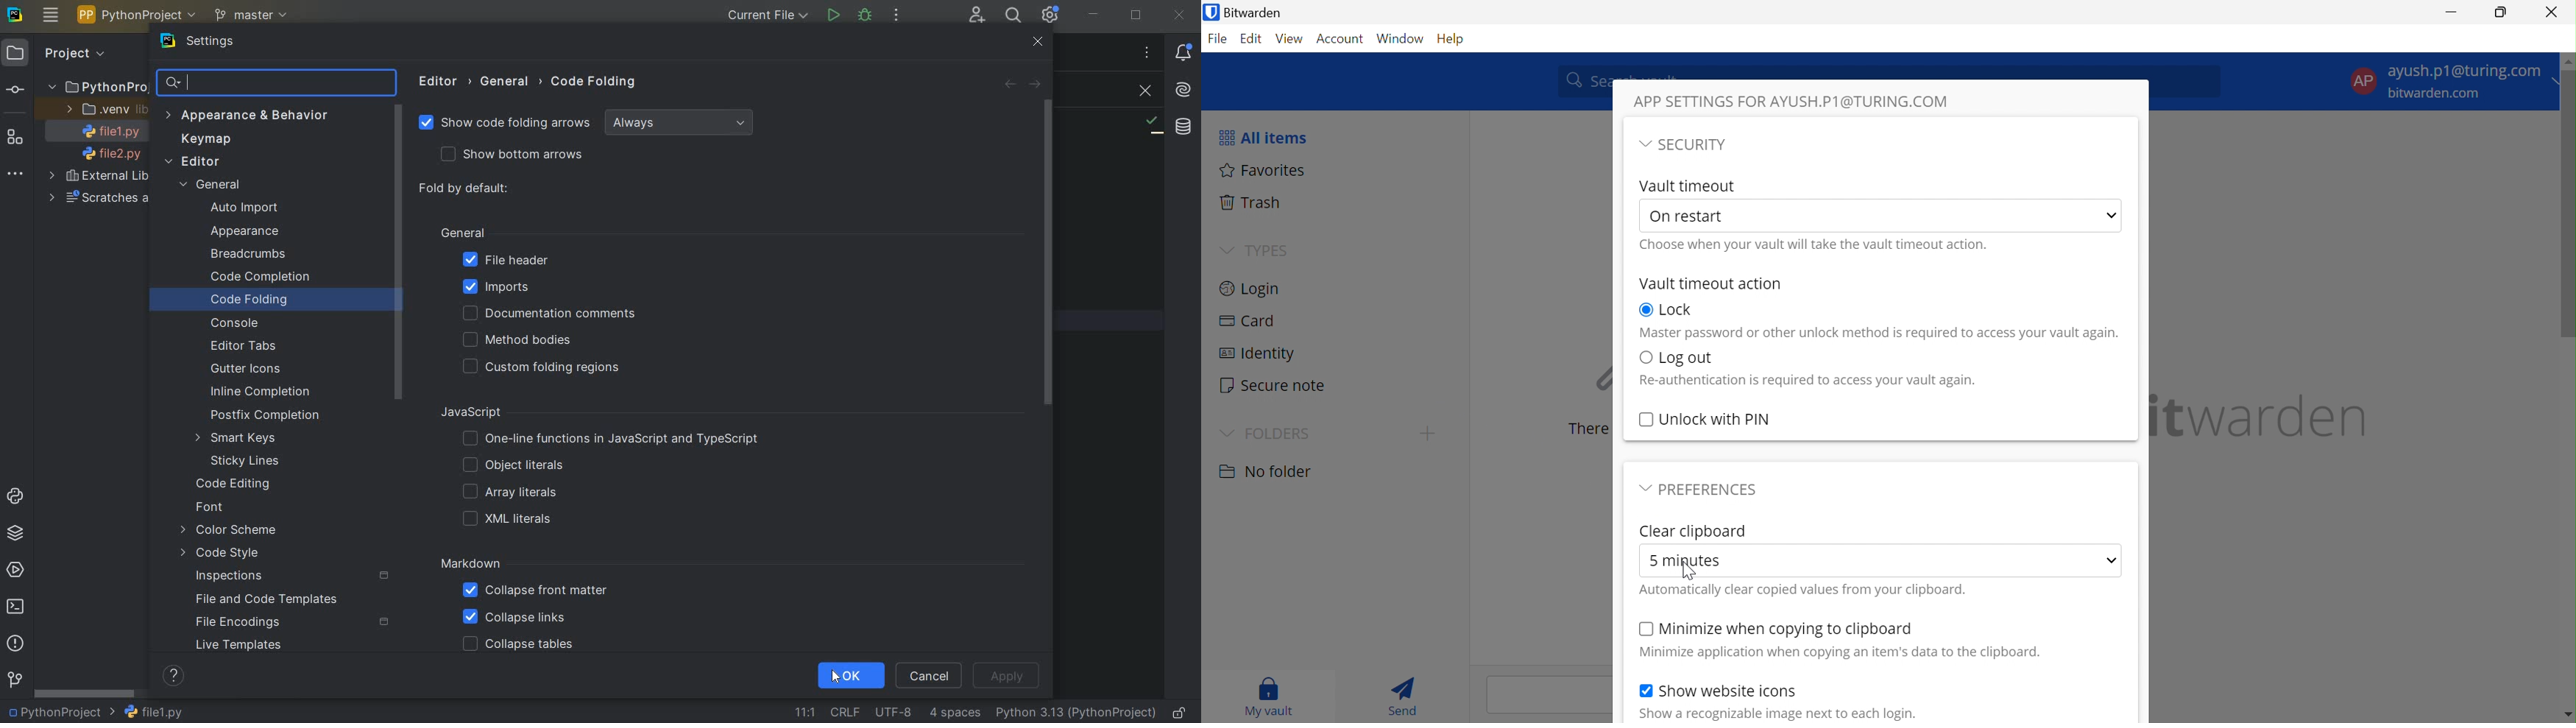 The width and height of the screenshot is (2576, 728). What do you see at coordinates (2551, 10) in the screenshot?
I see `Close` at bounding box center [2551, 10].